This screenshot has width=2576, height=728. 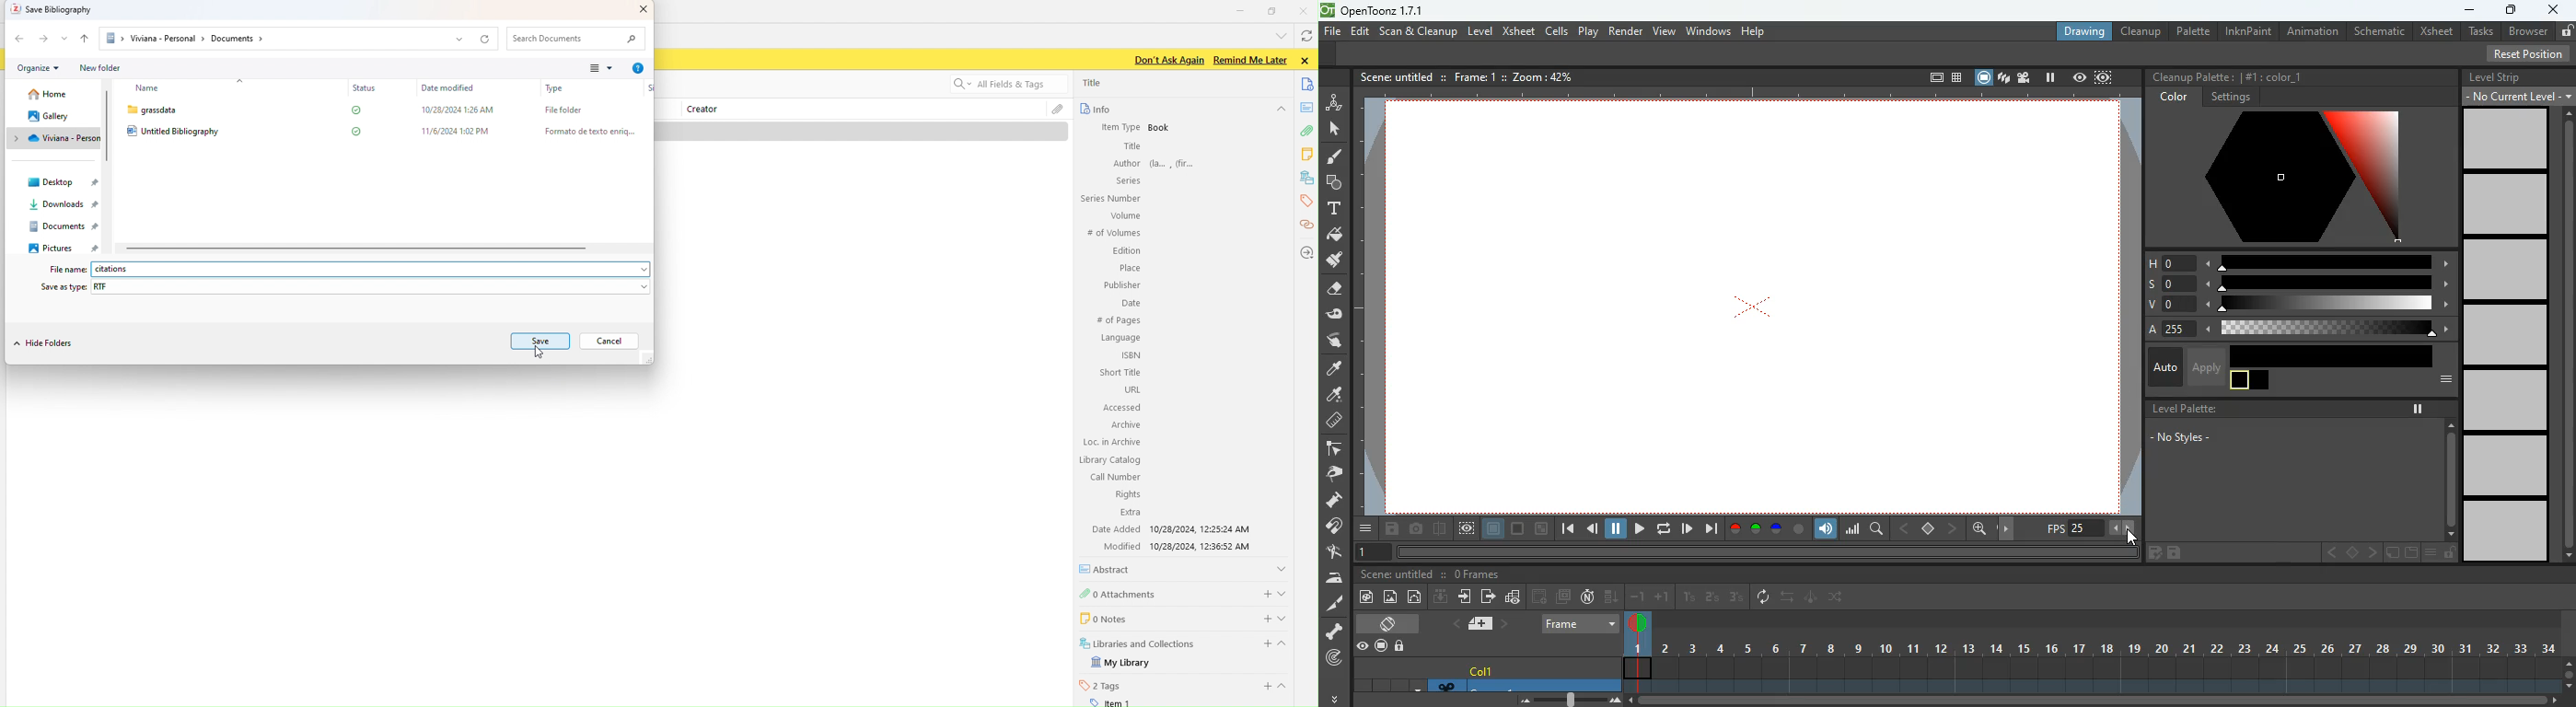 What do you see at coordinates (1594, 529) in the screenshot?
I see `back` at bounding box center [1594, 529].